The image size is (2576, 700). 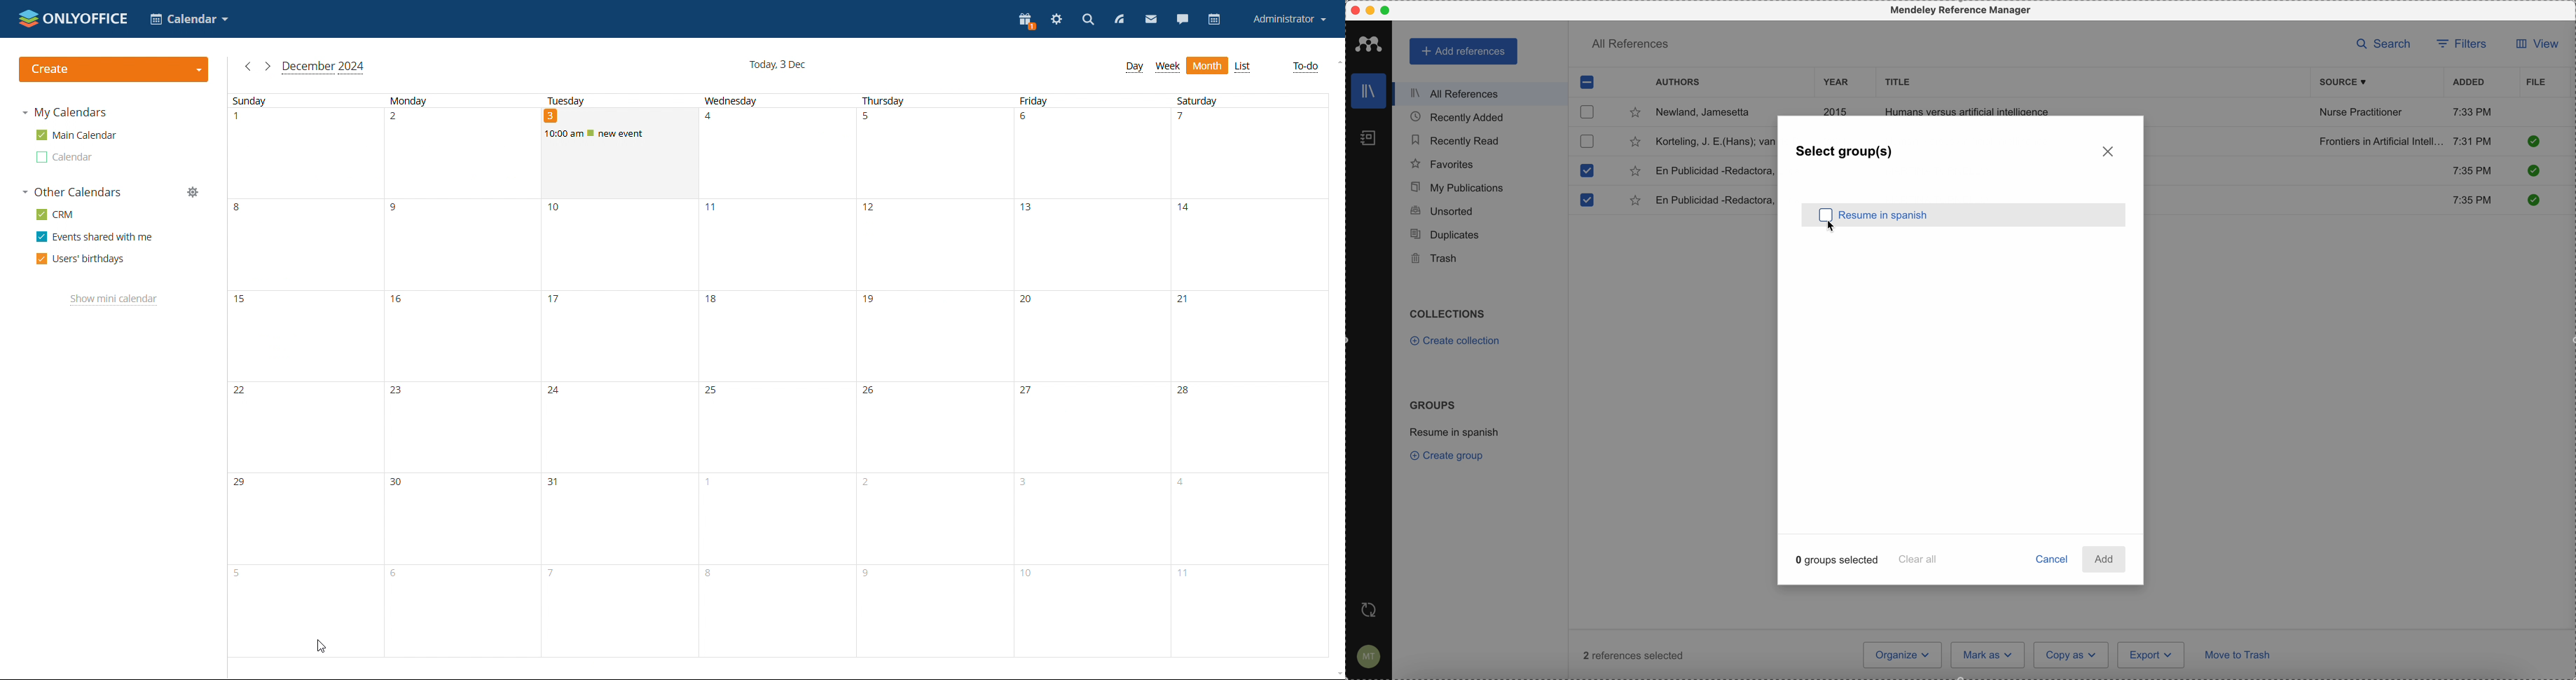 I want to click on add references, so click(x=1465, y=51).